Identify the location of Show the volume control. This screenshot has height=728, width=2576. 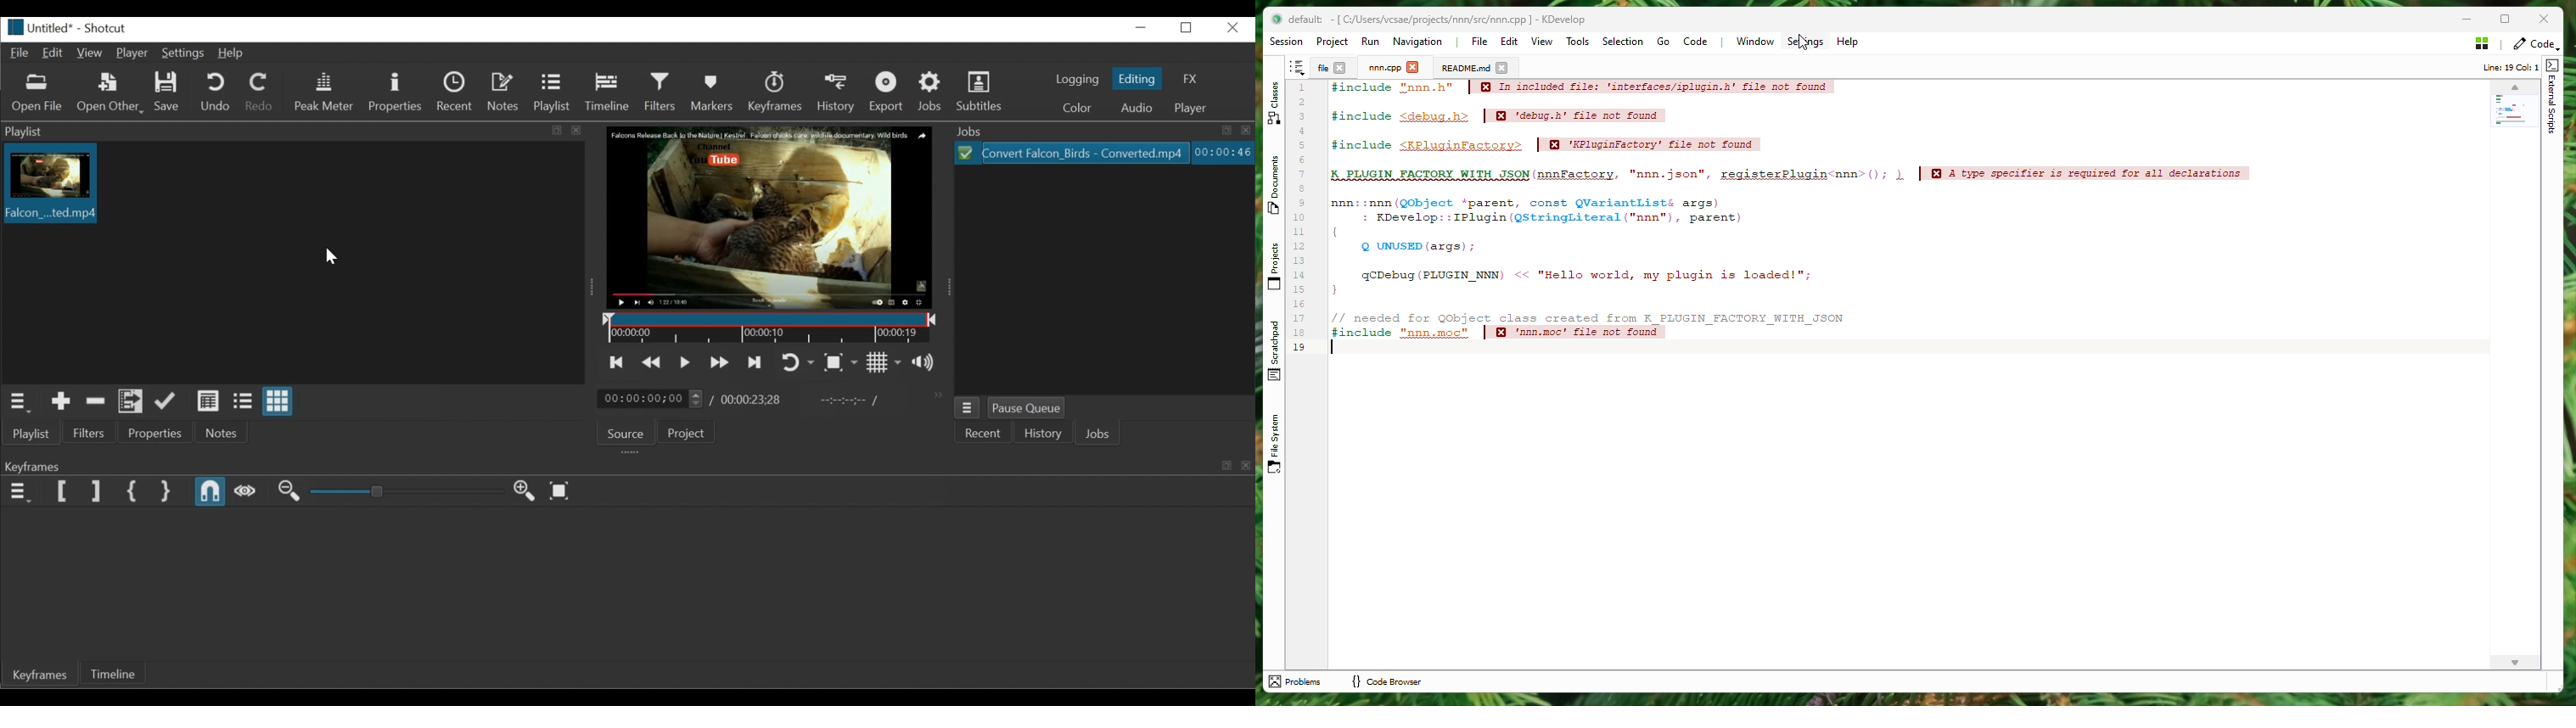
(923, 363).